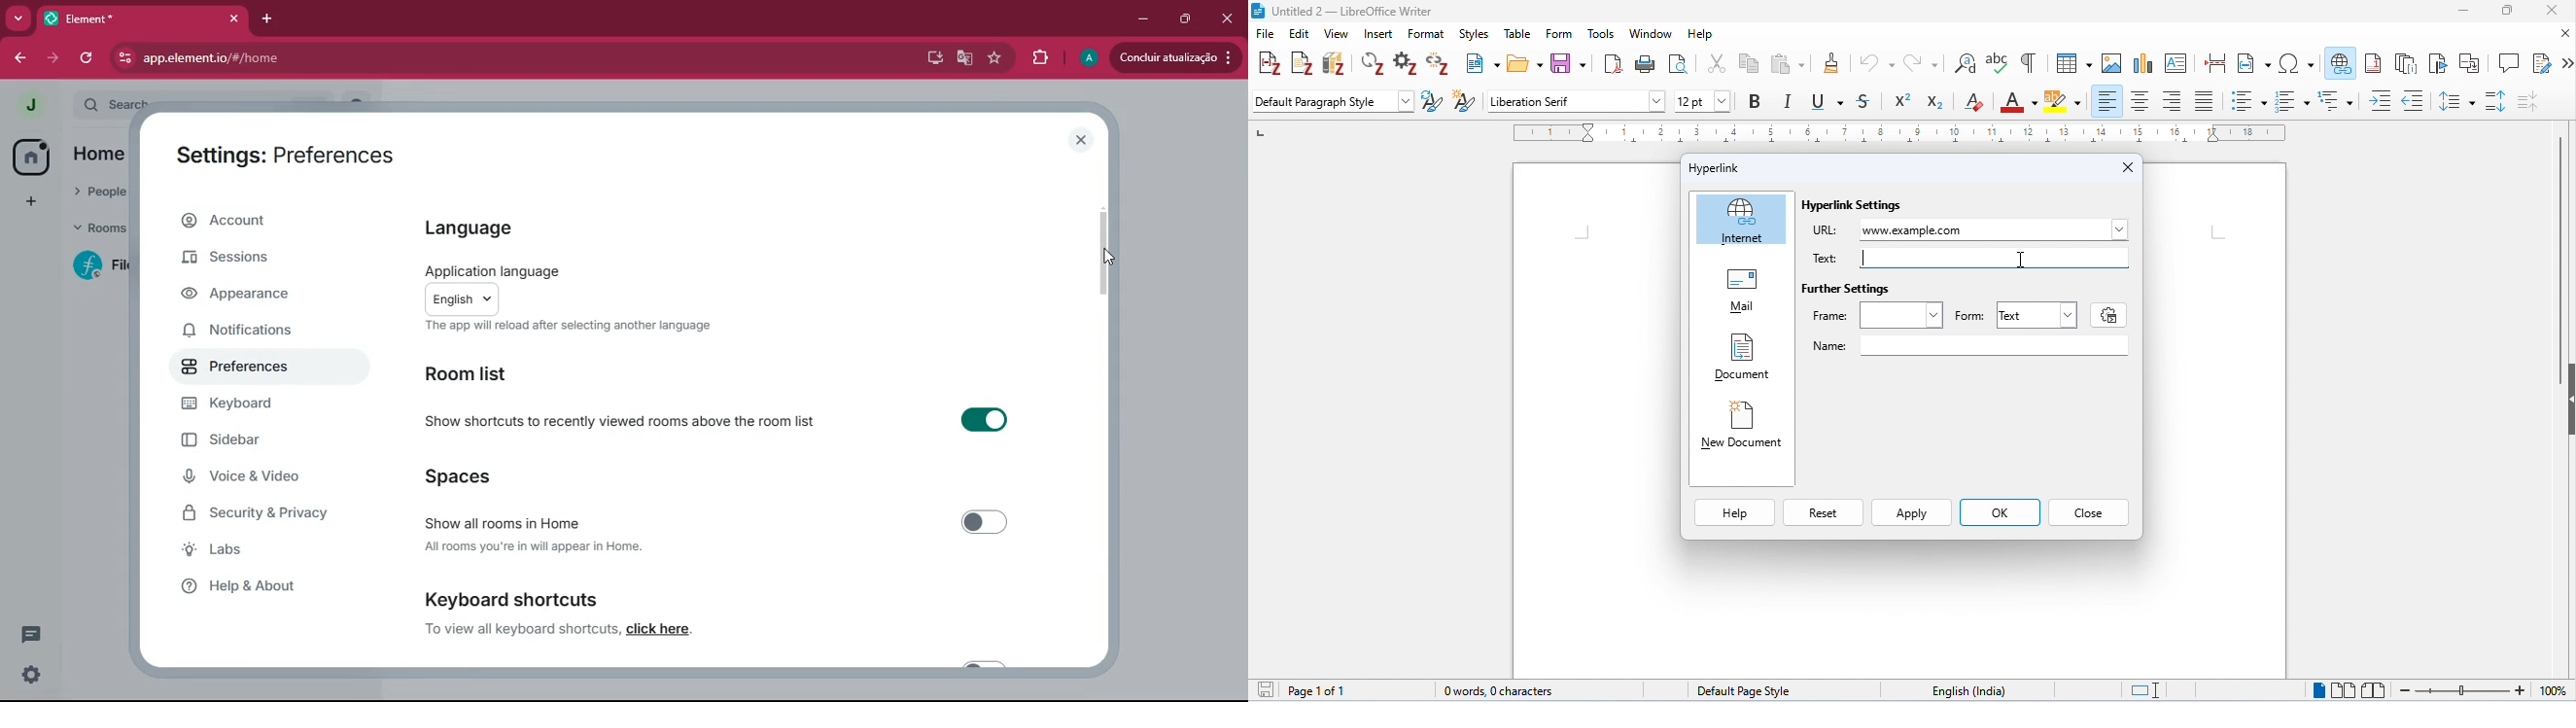  Describe the element at coordinates (1260, 131) in the screenshot. I see `left numbering in ruler` at that location.